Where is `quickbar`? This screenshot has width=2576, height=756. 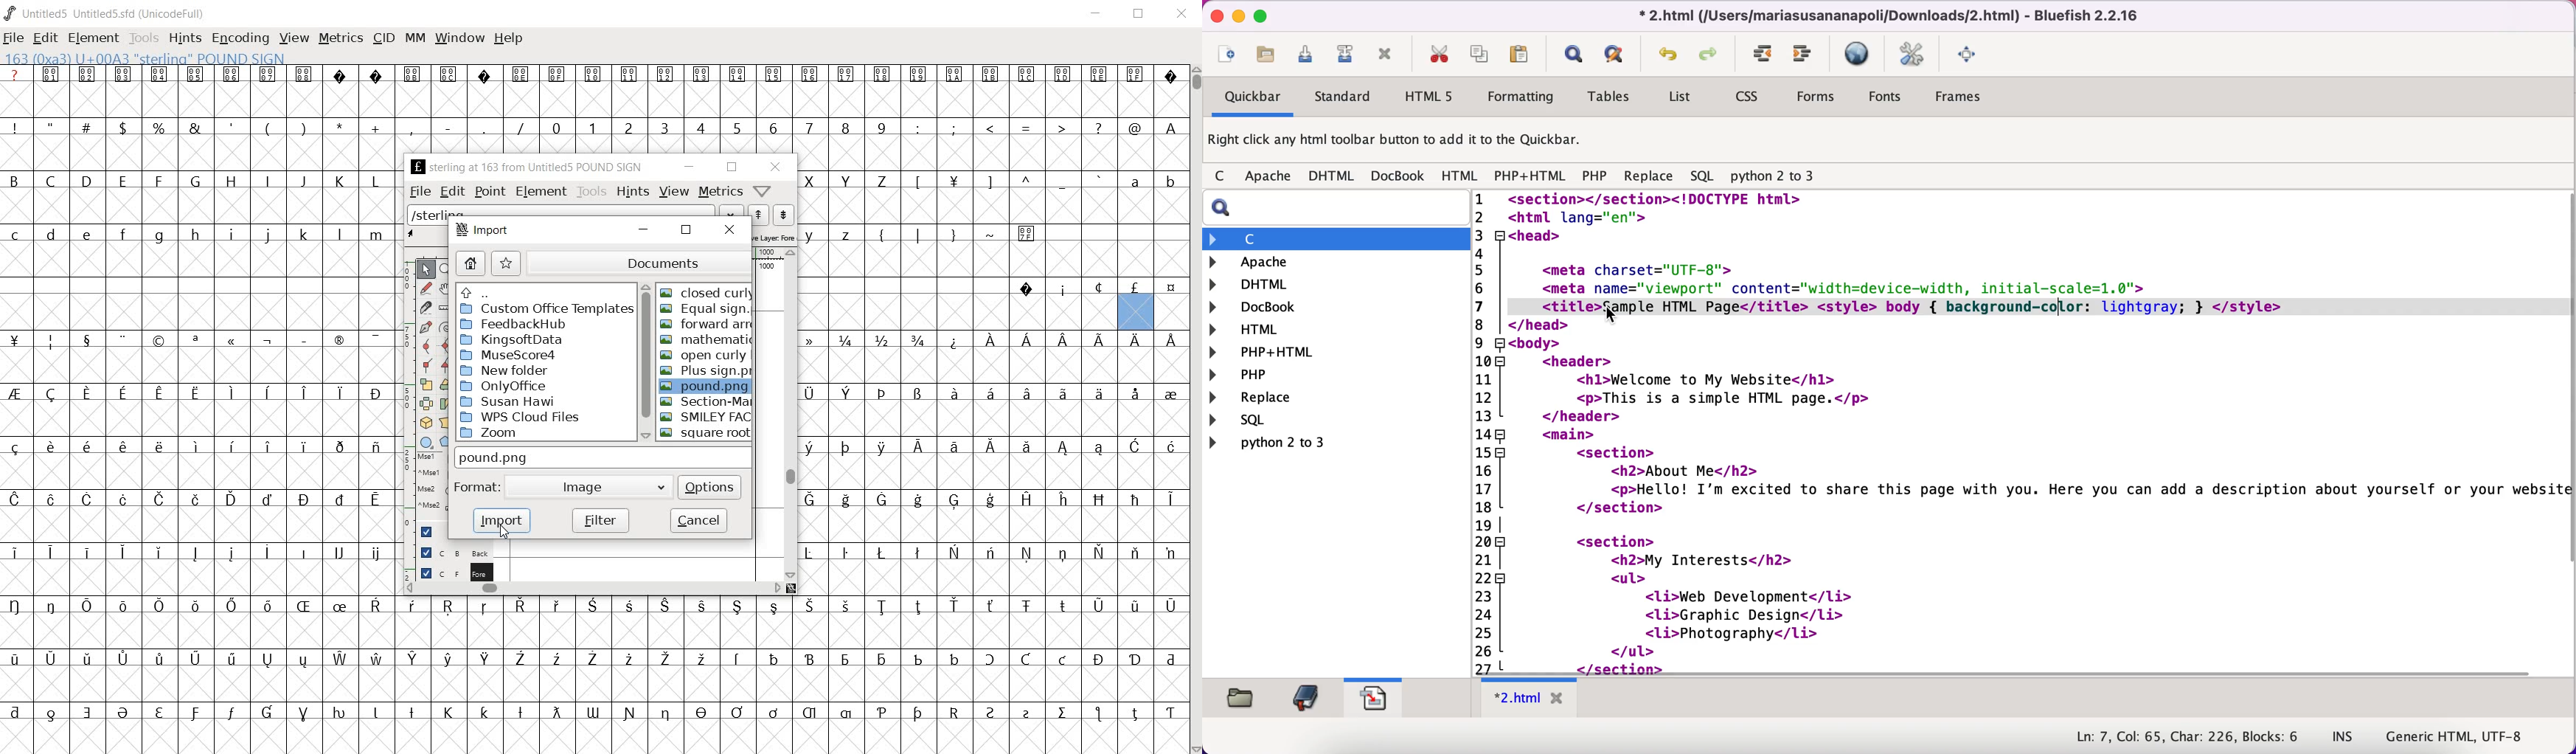
quickbar is located at coordinates (1251, 98).